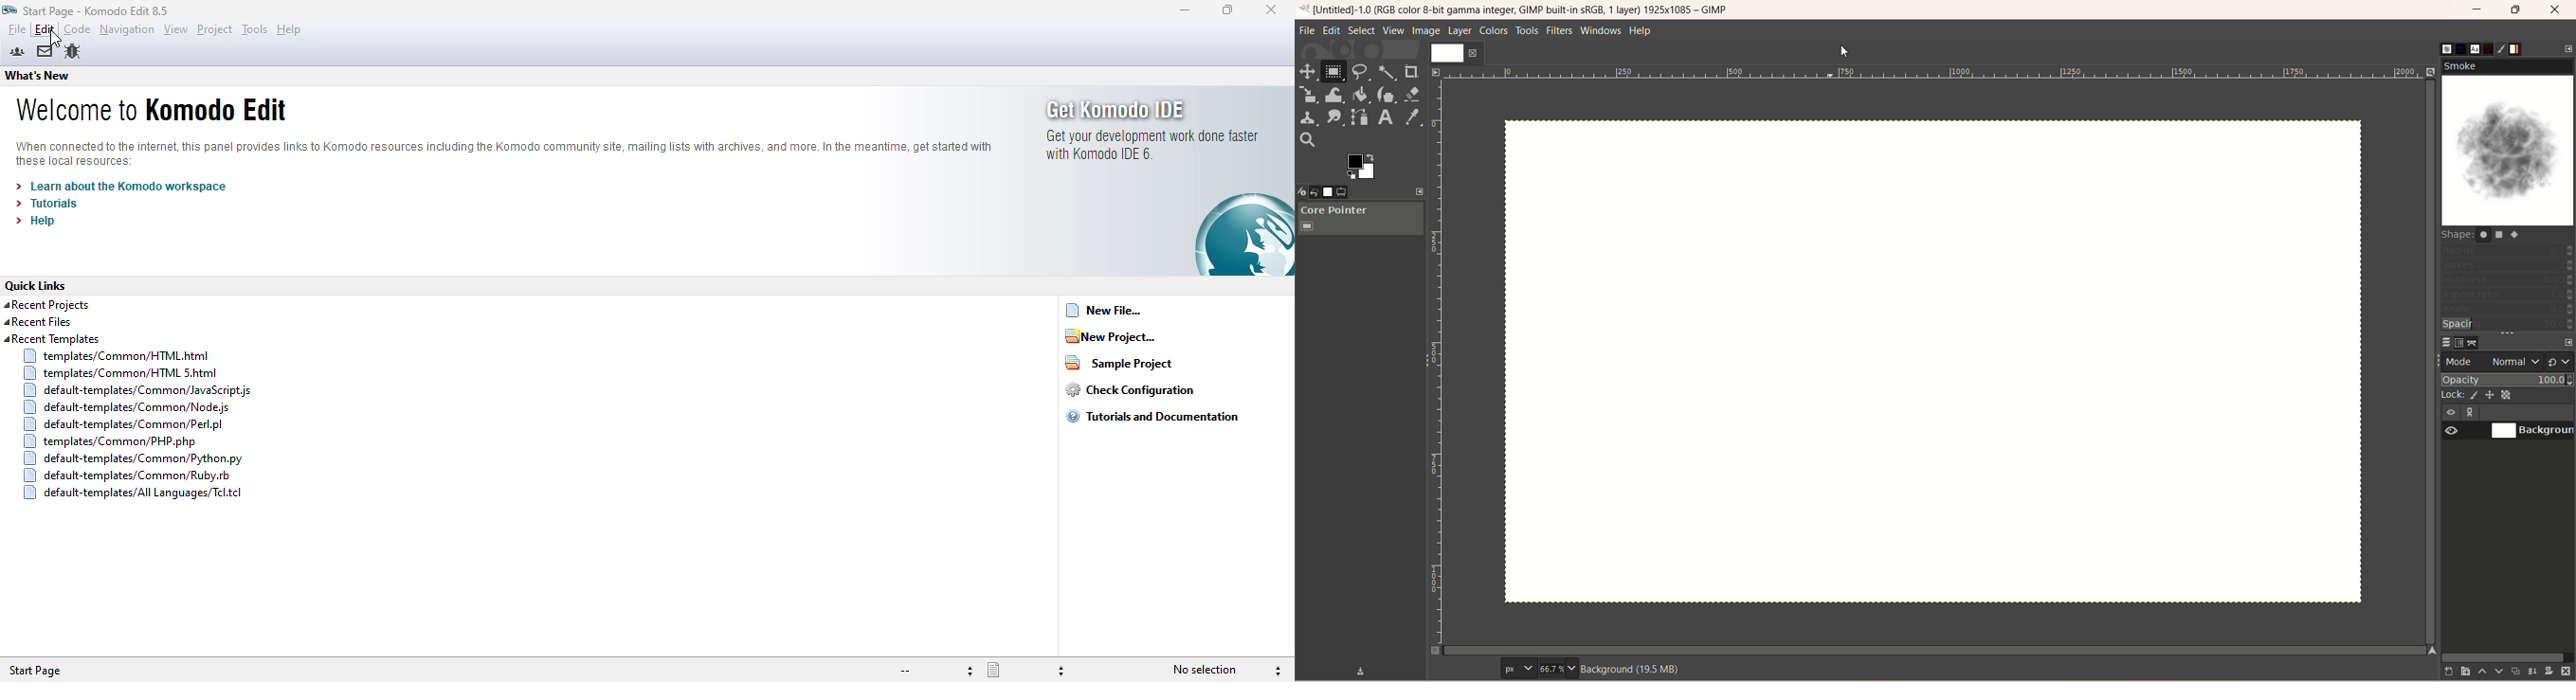 The image size is (2576, 700). What do you see at coordinates (38, 322) in the screenshot?
I see `recent files` at bounding box center [38, 322].